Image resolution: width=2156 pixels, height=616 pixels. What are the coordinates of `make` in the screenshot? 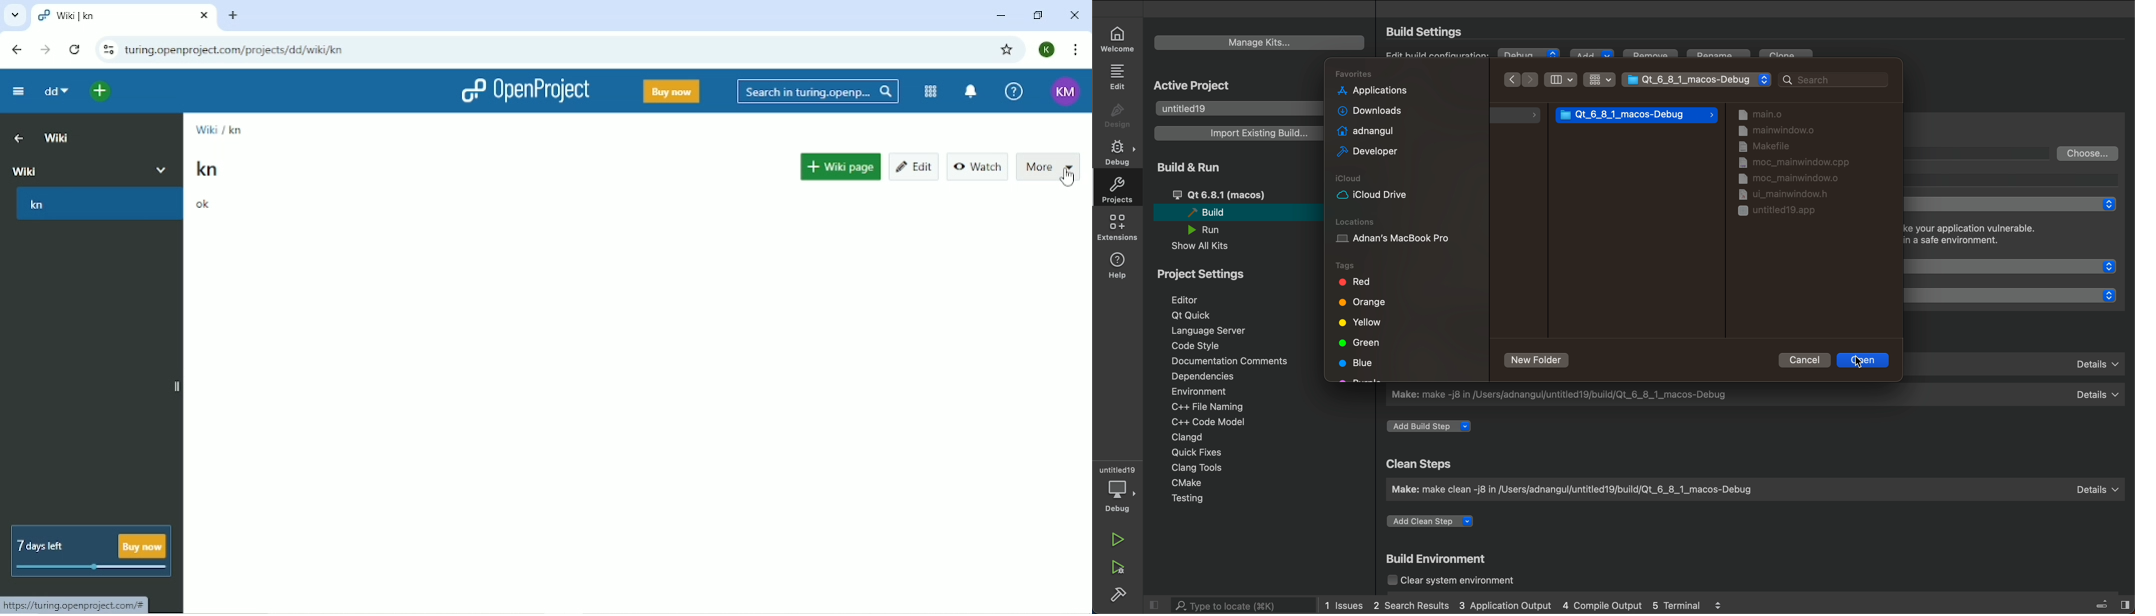 It's located at (1753, 489).